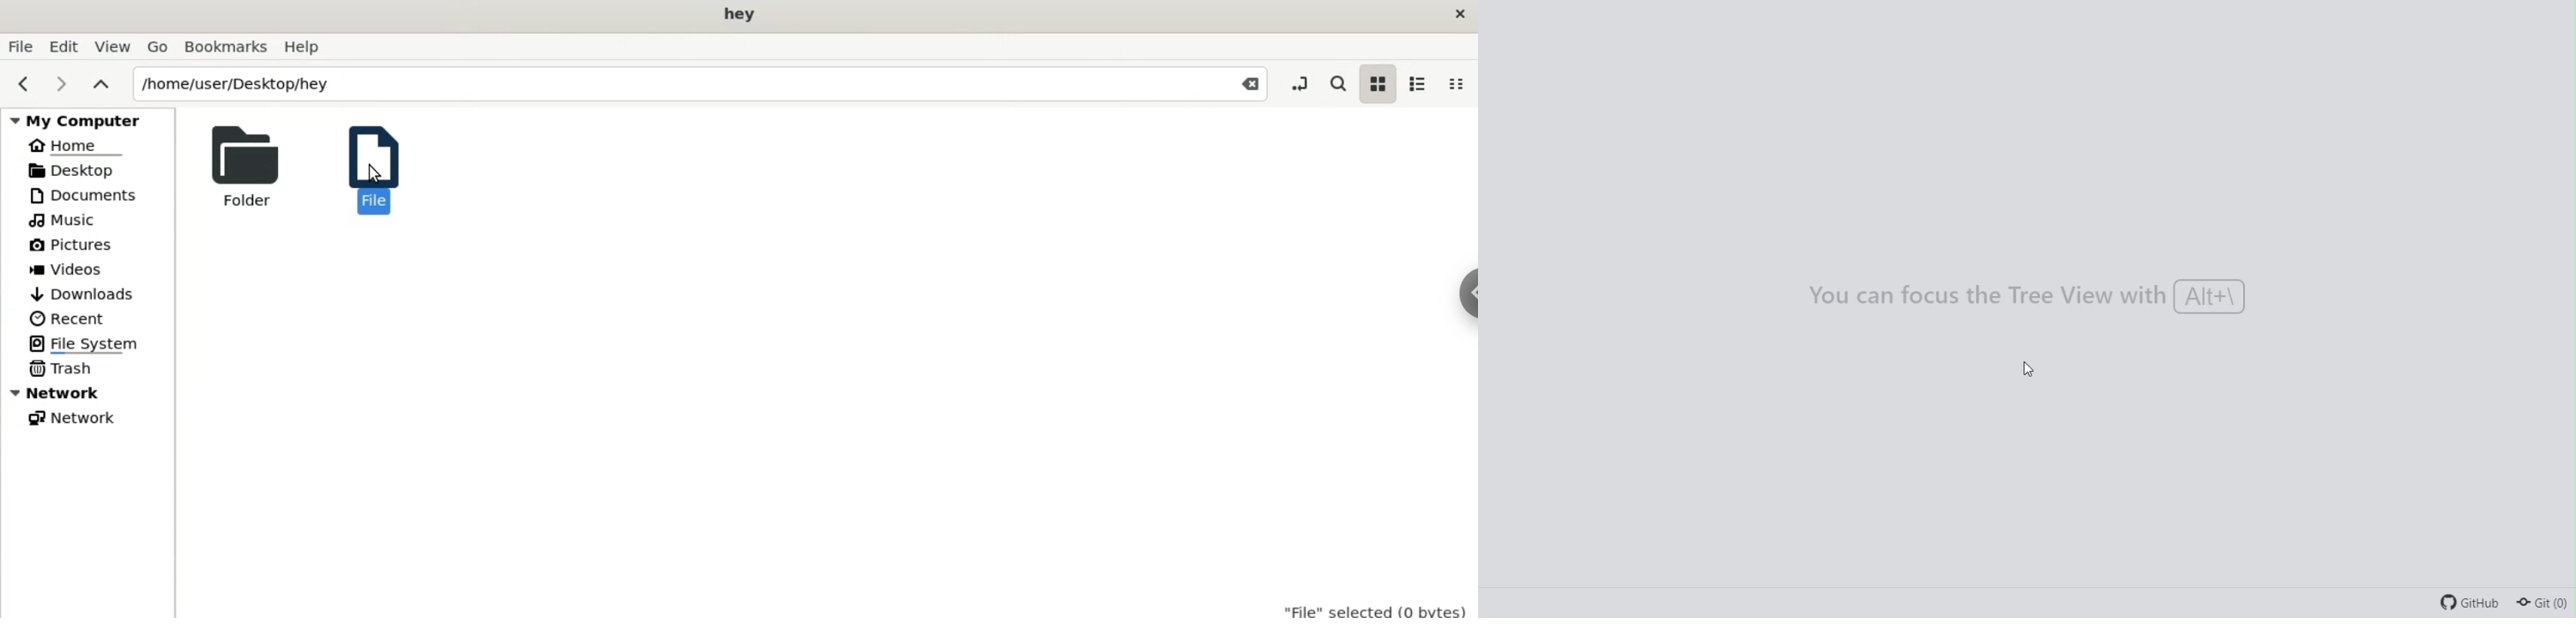 This screenshot has width=2576, height=644. What do you see at coordinates (72, 246) in the screenshot?
I see `pictures` at bounding box center [72, 246].